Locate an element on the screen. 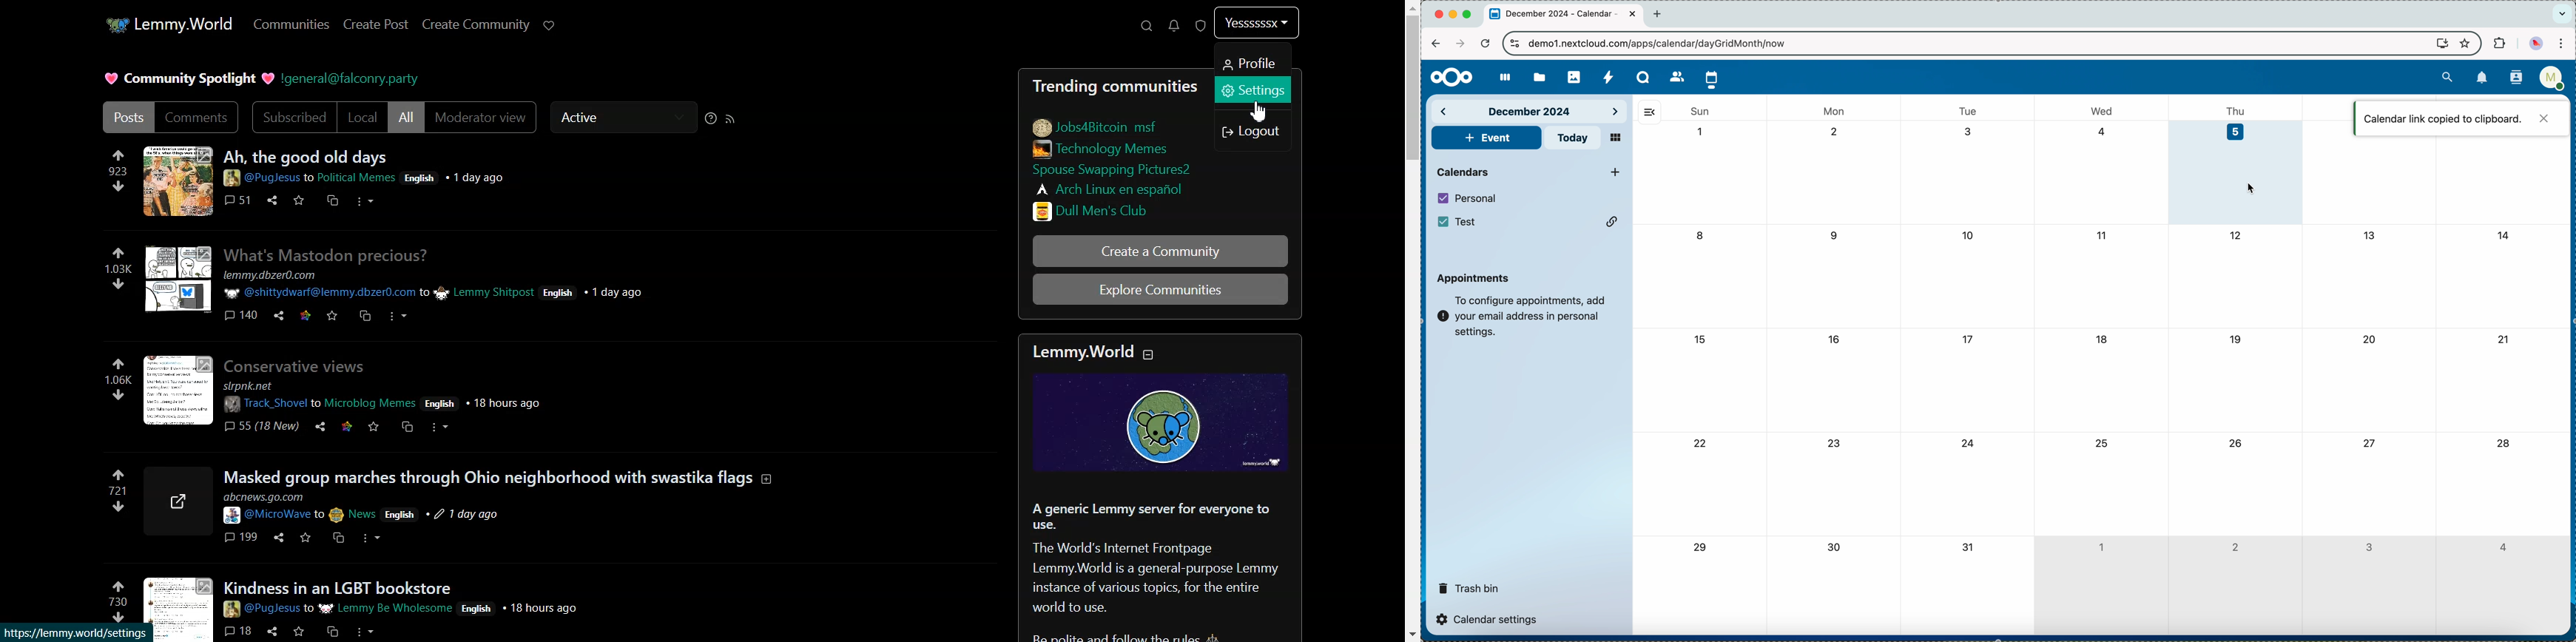  8 is located at coordinates (1700, 237).